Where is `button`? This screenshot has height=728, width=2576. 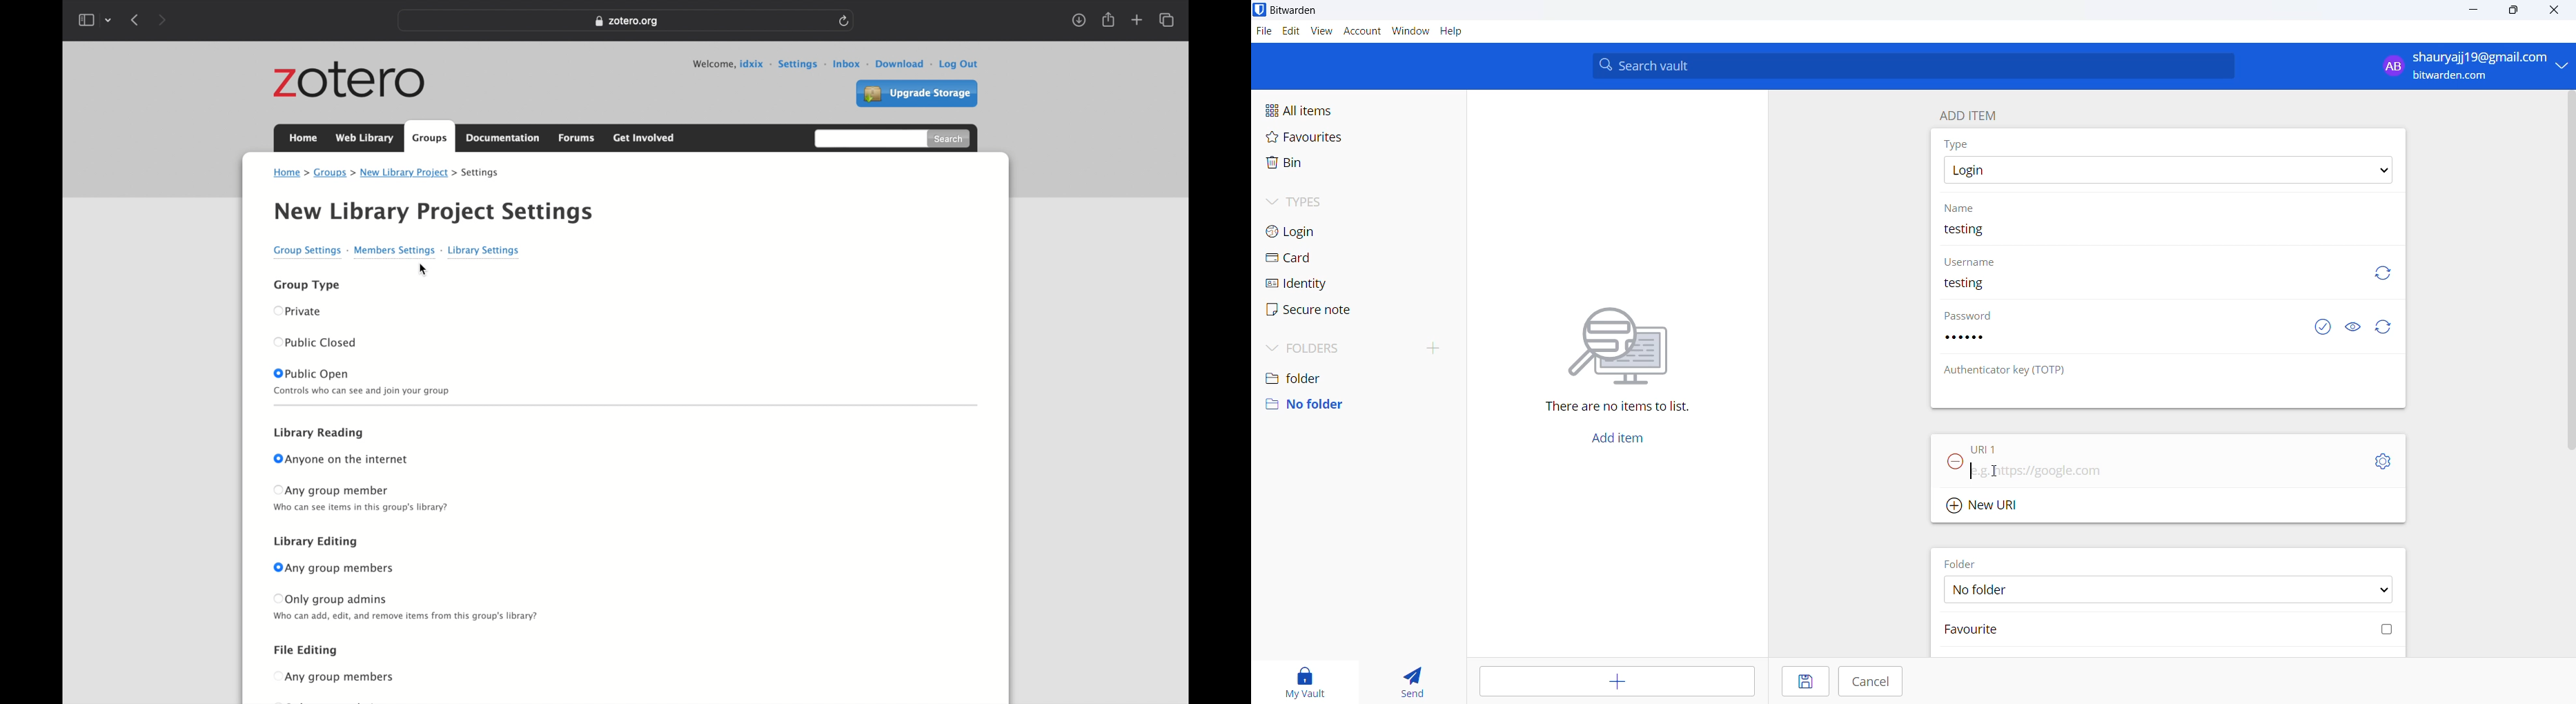
button is located at coordinates (276, 459).